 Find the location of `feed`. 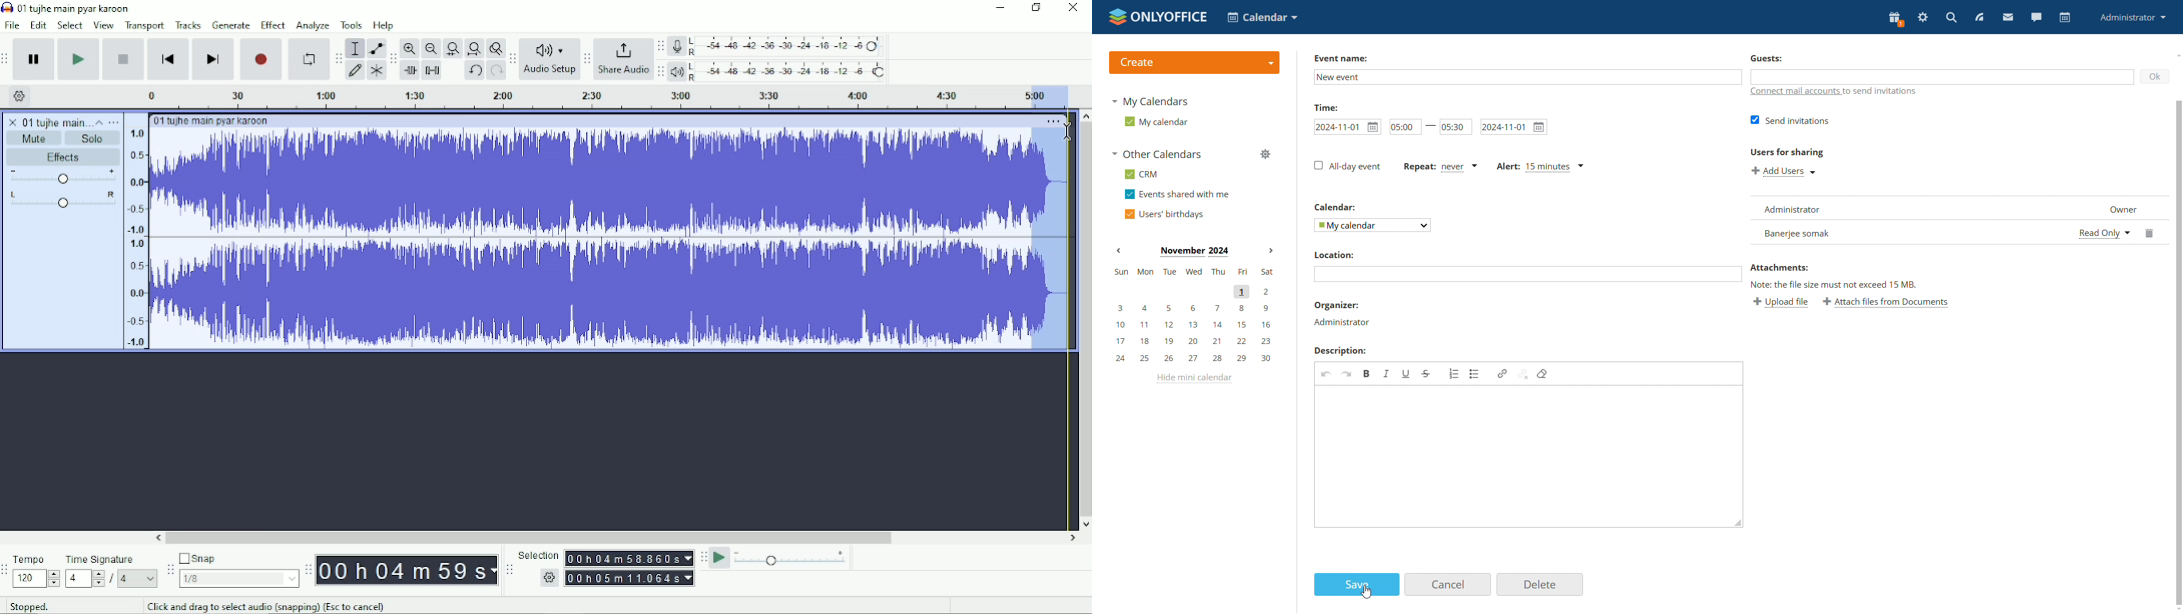

feed is located at coordinates (1978, 17).